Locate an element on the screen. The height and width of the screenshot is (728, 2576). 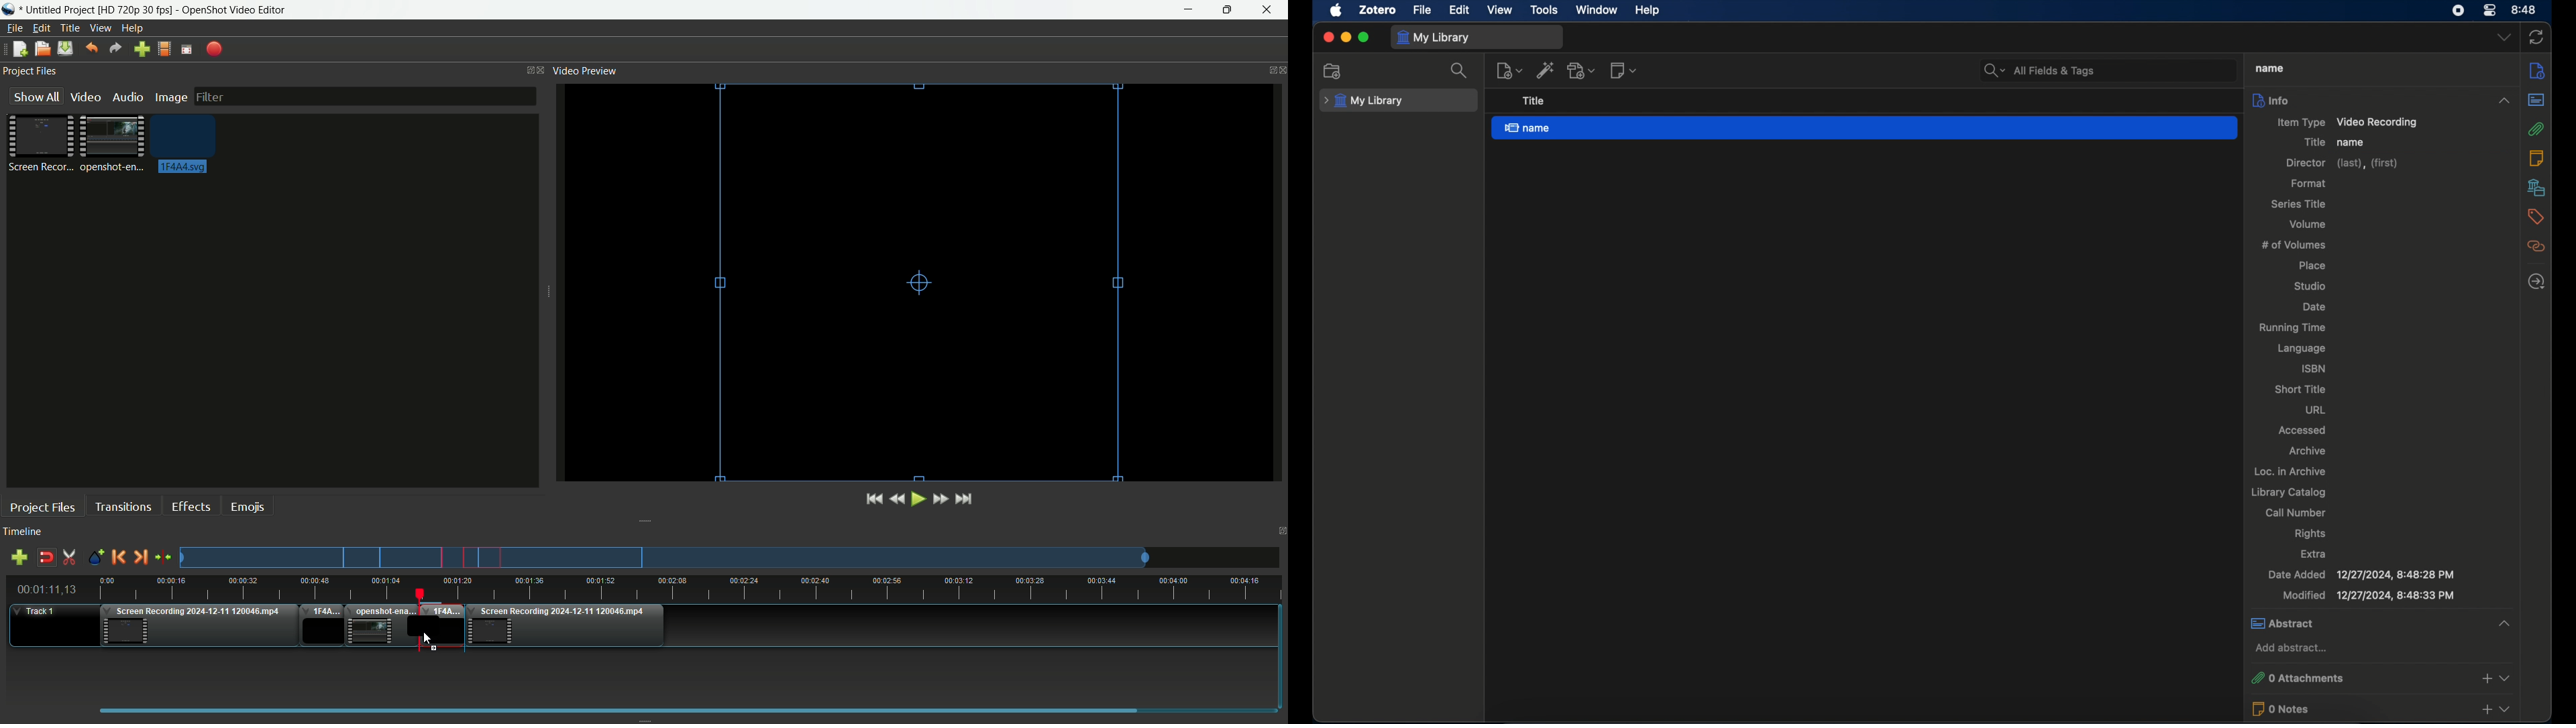
Edit menu is located at coordinates (39, 28).